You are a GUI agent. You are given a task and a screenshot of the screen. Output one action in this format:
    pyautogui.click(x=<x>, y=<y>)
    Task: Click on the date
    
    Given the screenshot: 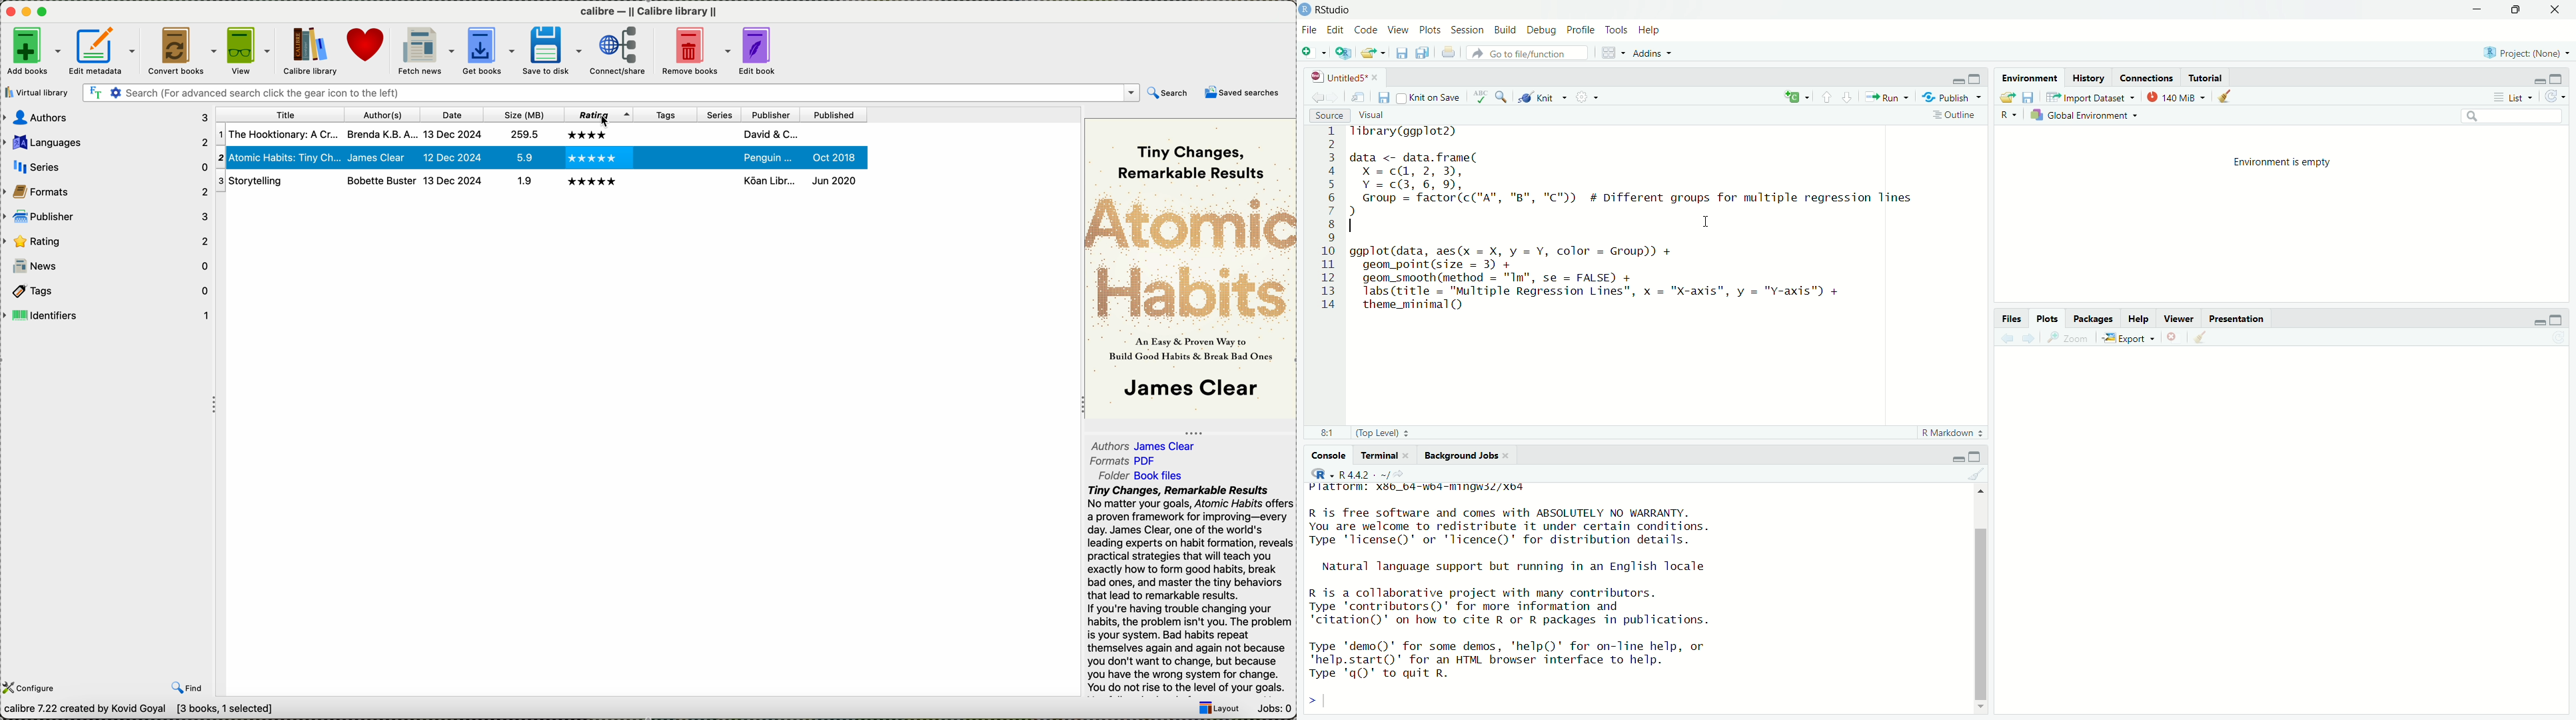 What is the action you would take?
    pyautogui.click(x=453, y=115)
    